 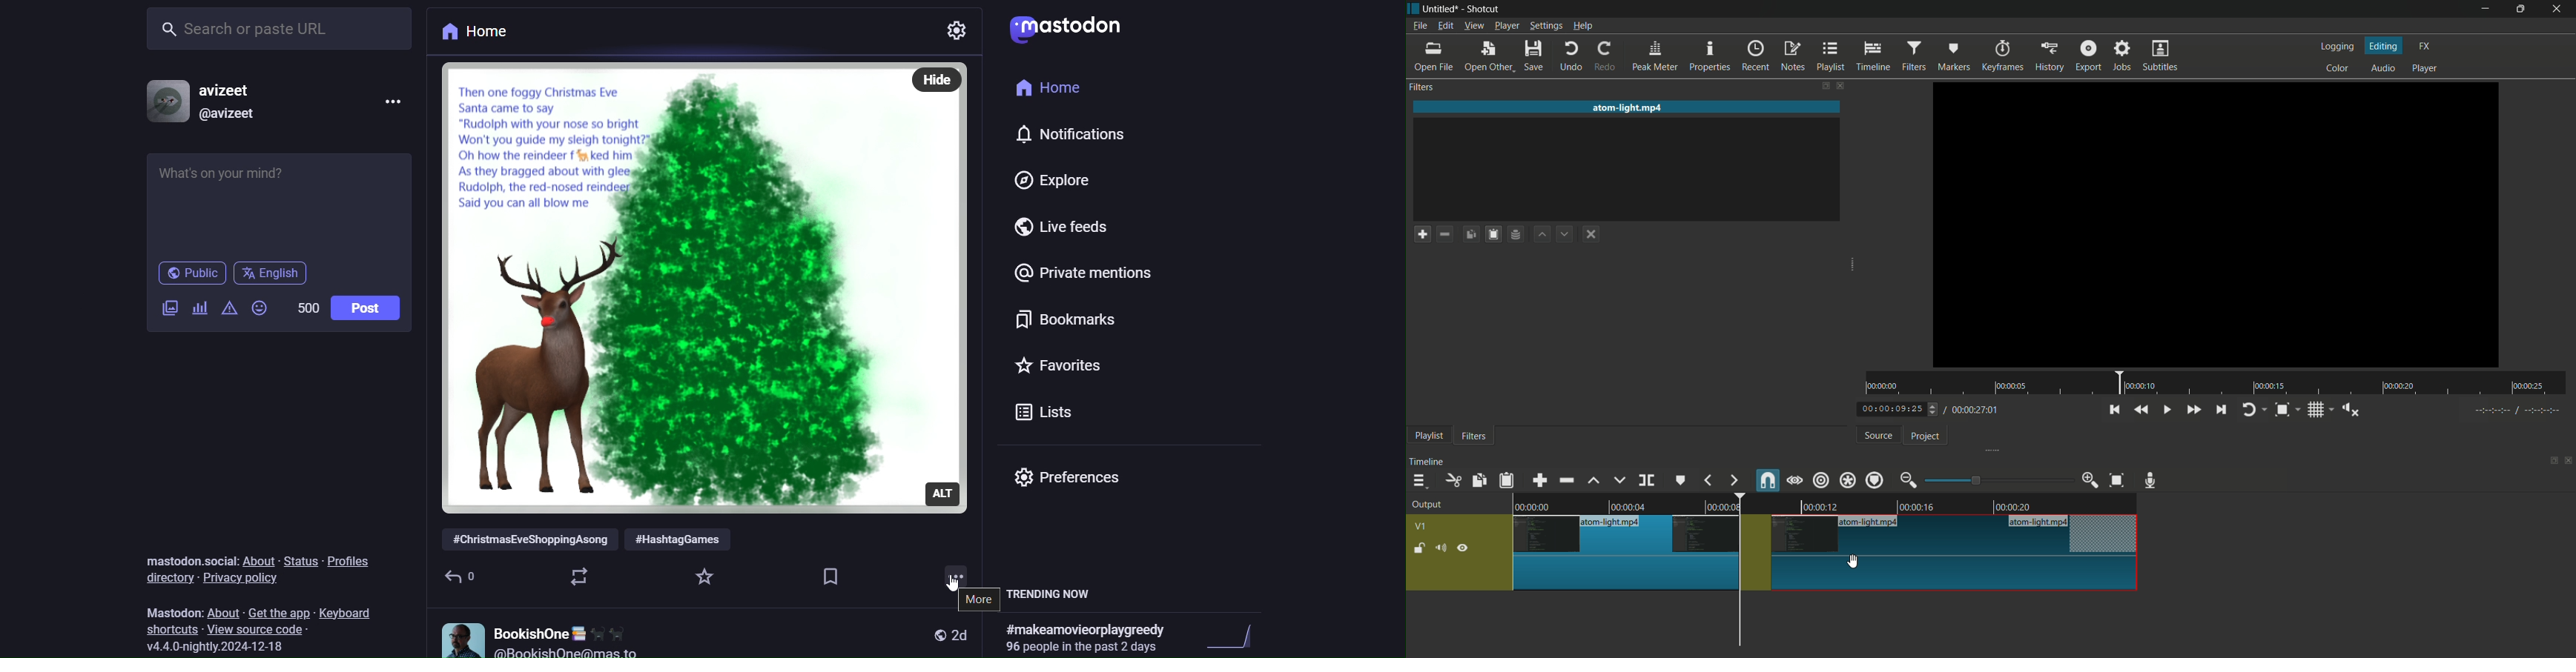 What do you see at coordinates (2123, 54) in the screenshot?
I see `jobs` at bounding box center [2123, 54].